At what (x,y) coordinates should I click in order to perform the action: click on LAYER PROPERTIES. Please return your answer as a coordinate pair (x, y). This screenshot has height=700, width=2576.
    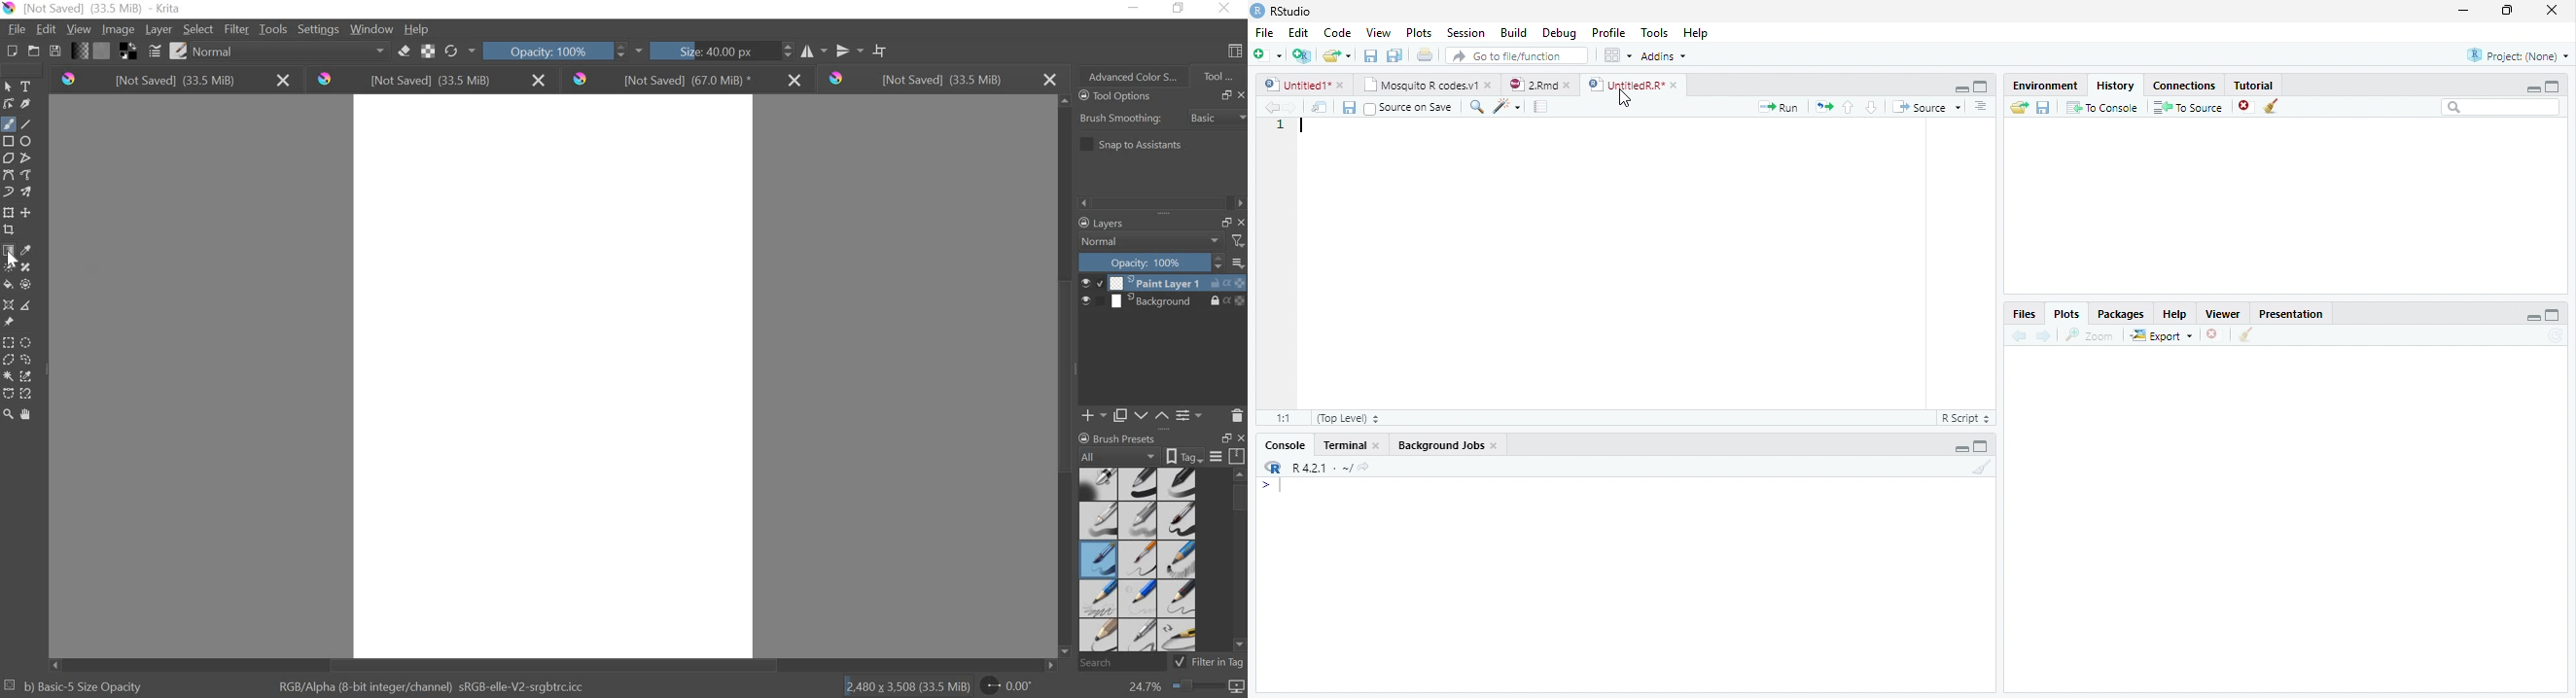
    Looking at the image, I should click on (1190, 415).